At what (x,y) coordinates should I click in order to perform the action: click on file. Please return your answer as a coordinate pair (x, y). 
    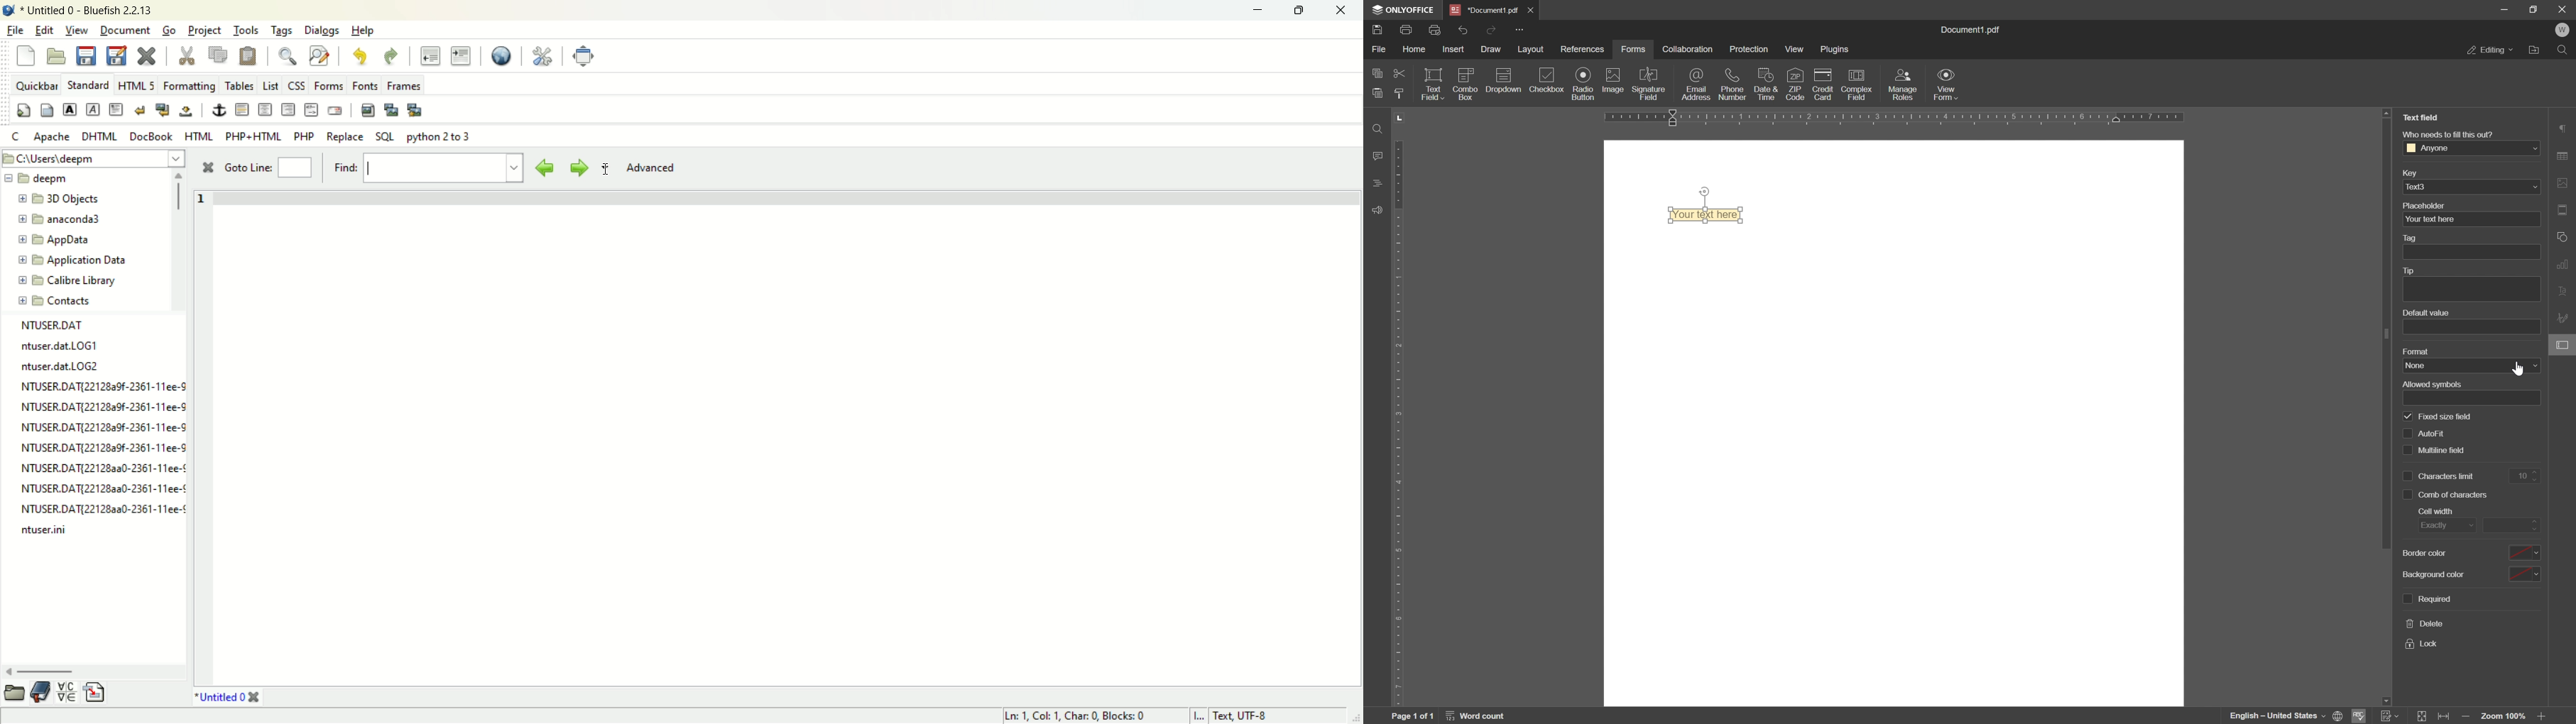
    Looking at the image, I should click on (1377, 49).